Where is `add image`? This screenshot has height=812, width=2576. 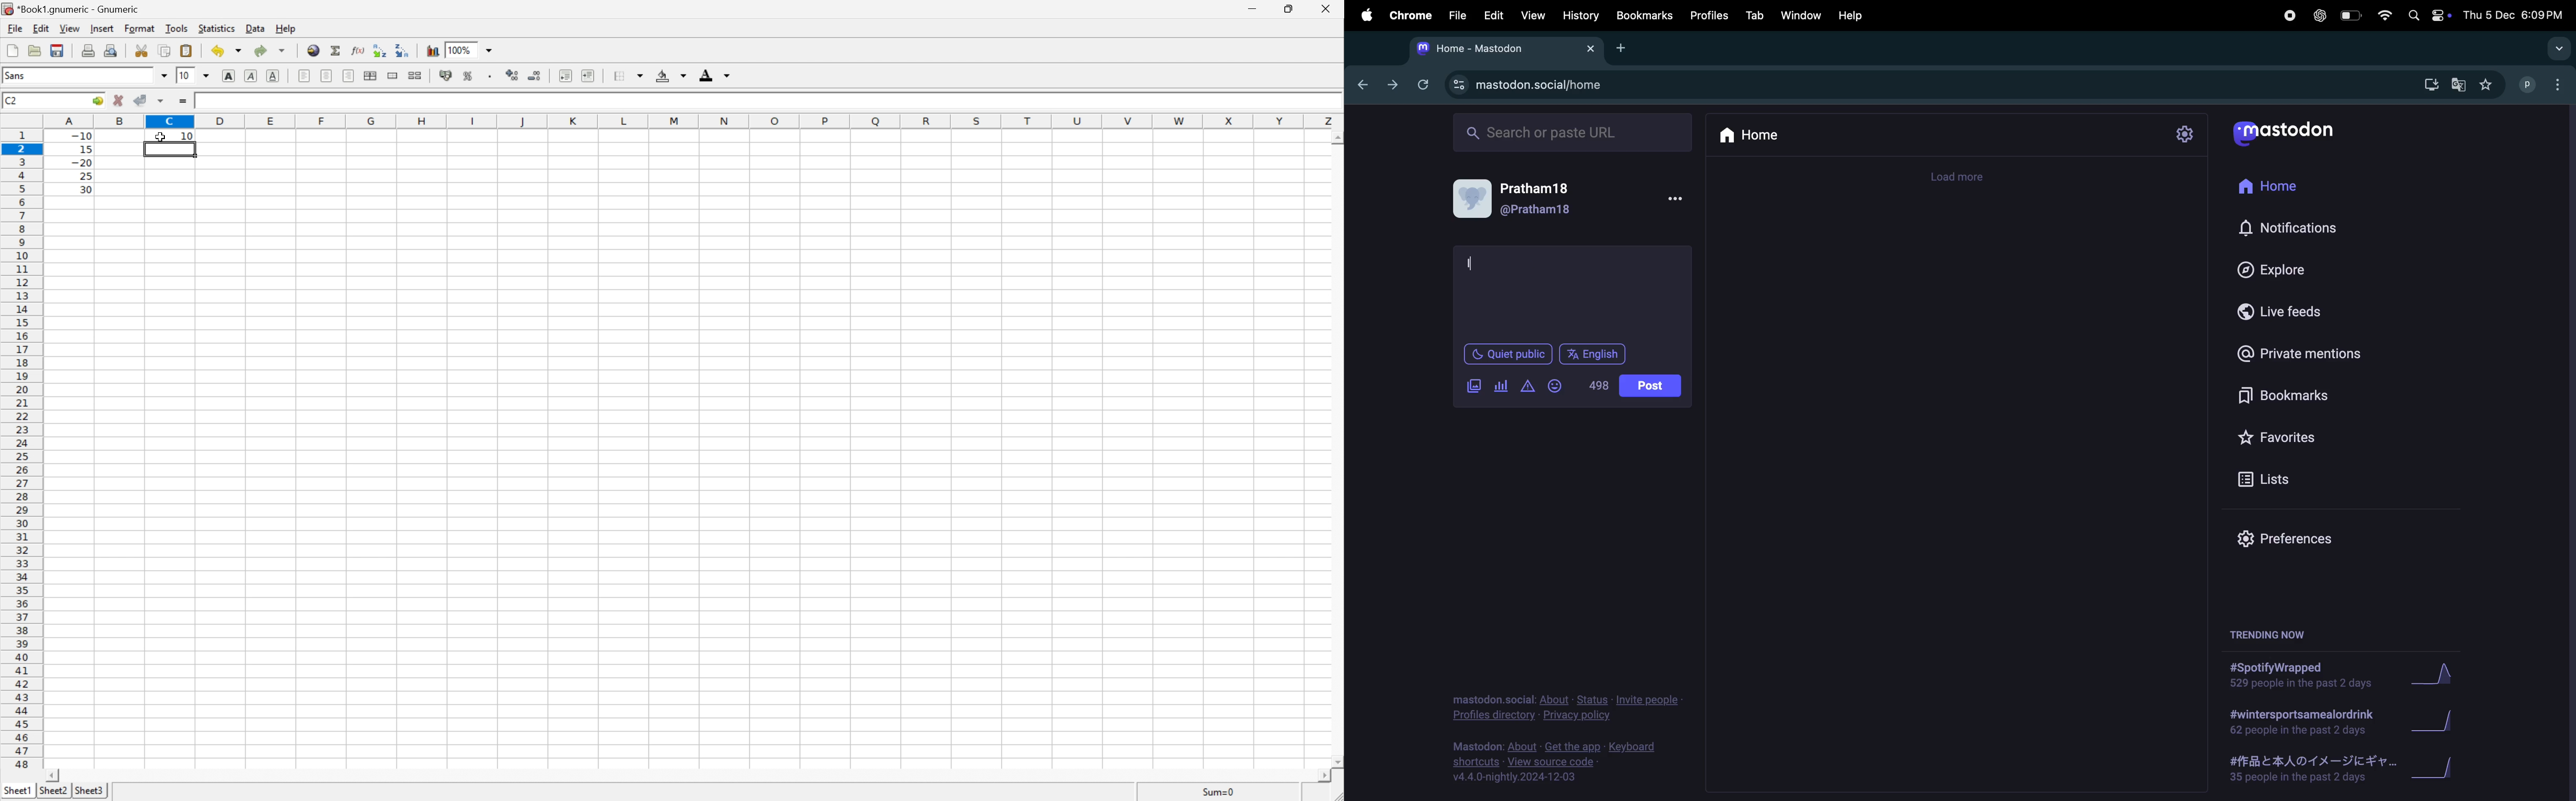
add image is located at coordinates (1475, 385).